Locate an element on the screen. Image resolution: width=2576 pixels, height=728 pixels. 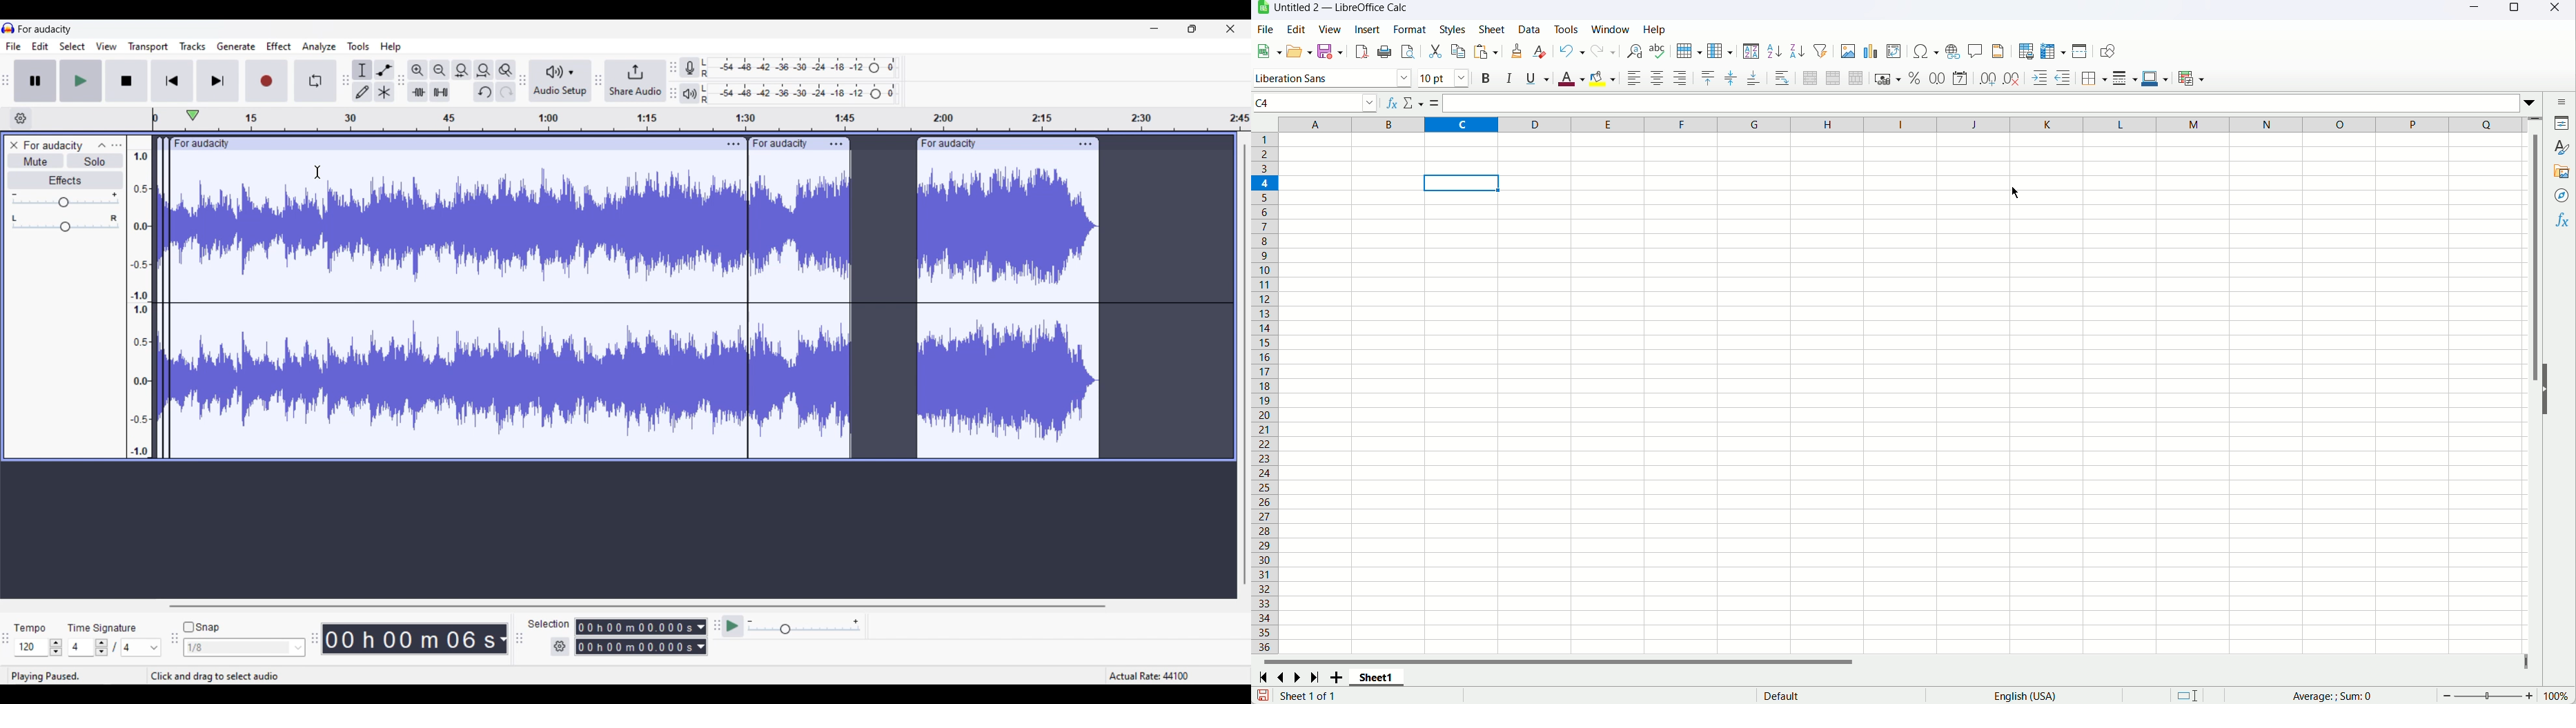
Sort ascending is located at coordinates (1775, 52).